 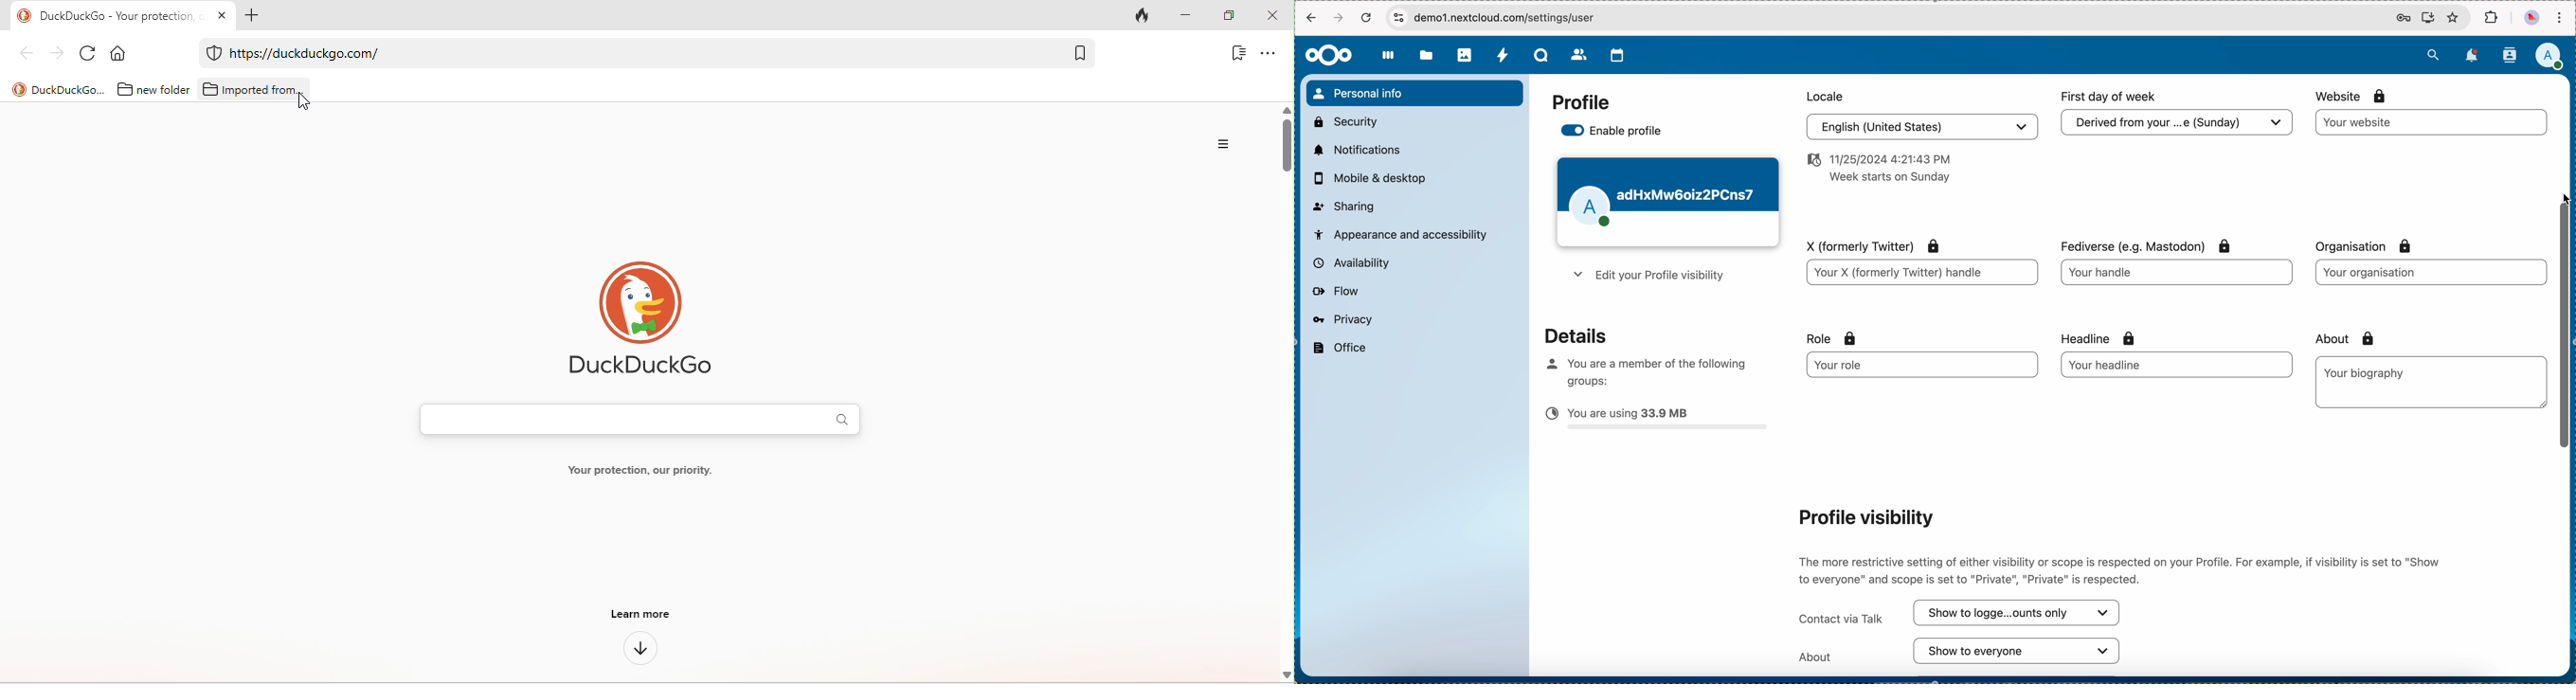 What do you see at coordinates (1233, 16) in the screenshot?
I see `maximize` at bounding box center [1233, 16].